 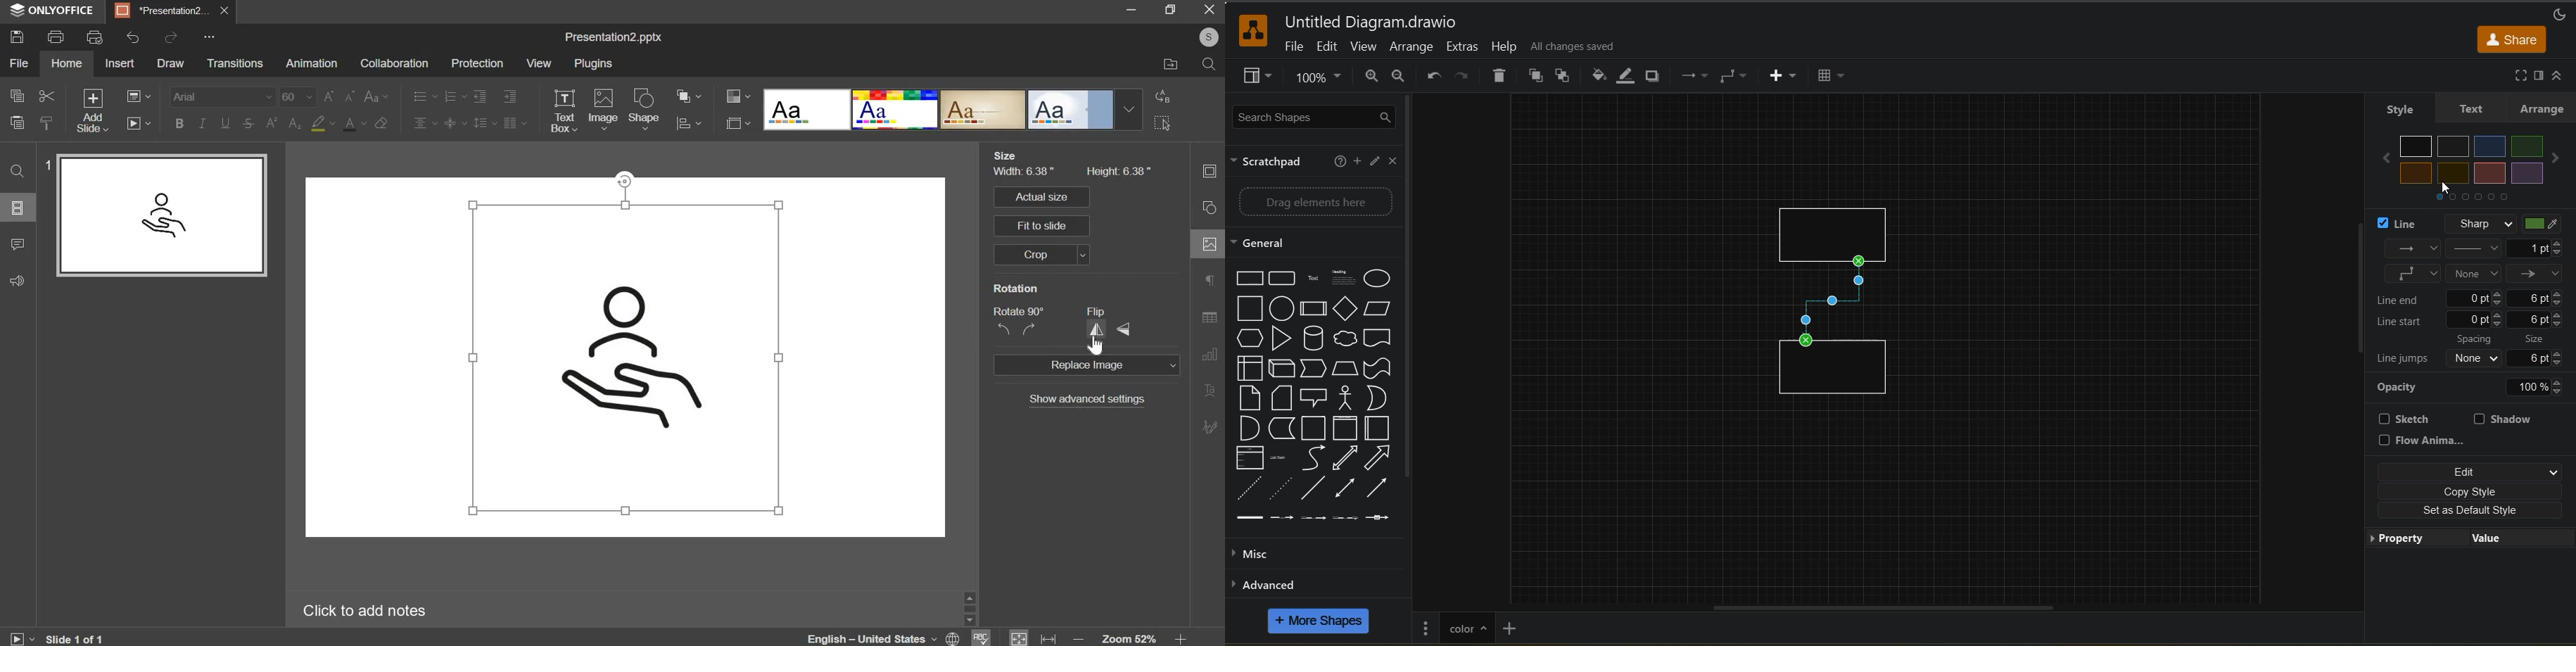 I want to click on value, so click(x=2482, y=539).